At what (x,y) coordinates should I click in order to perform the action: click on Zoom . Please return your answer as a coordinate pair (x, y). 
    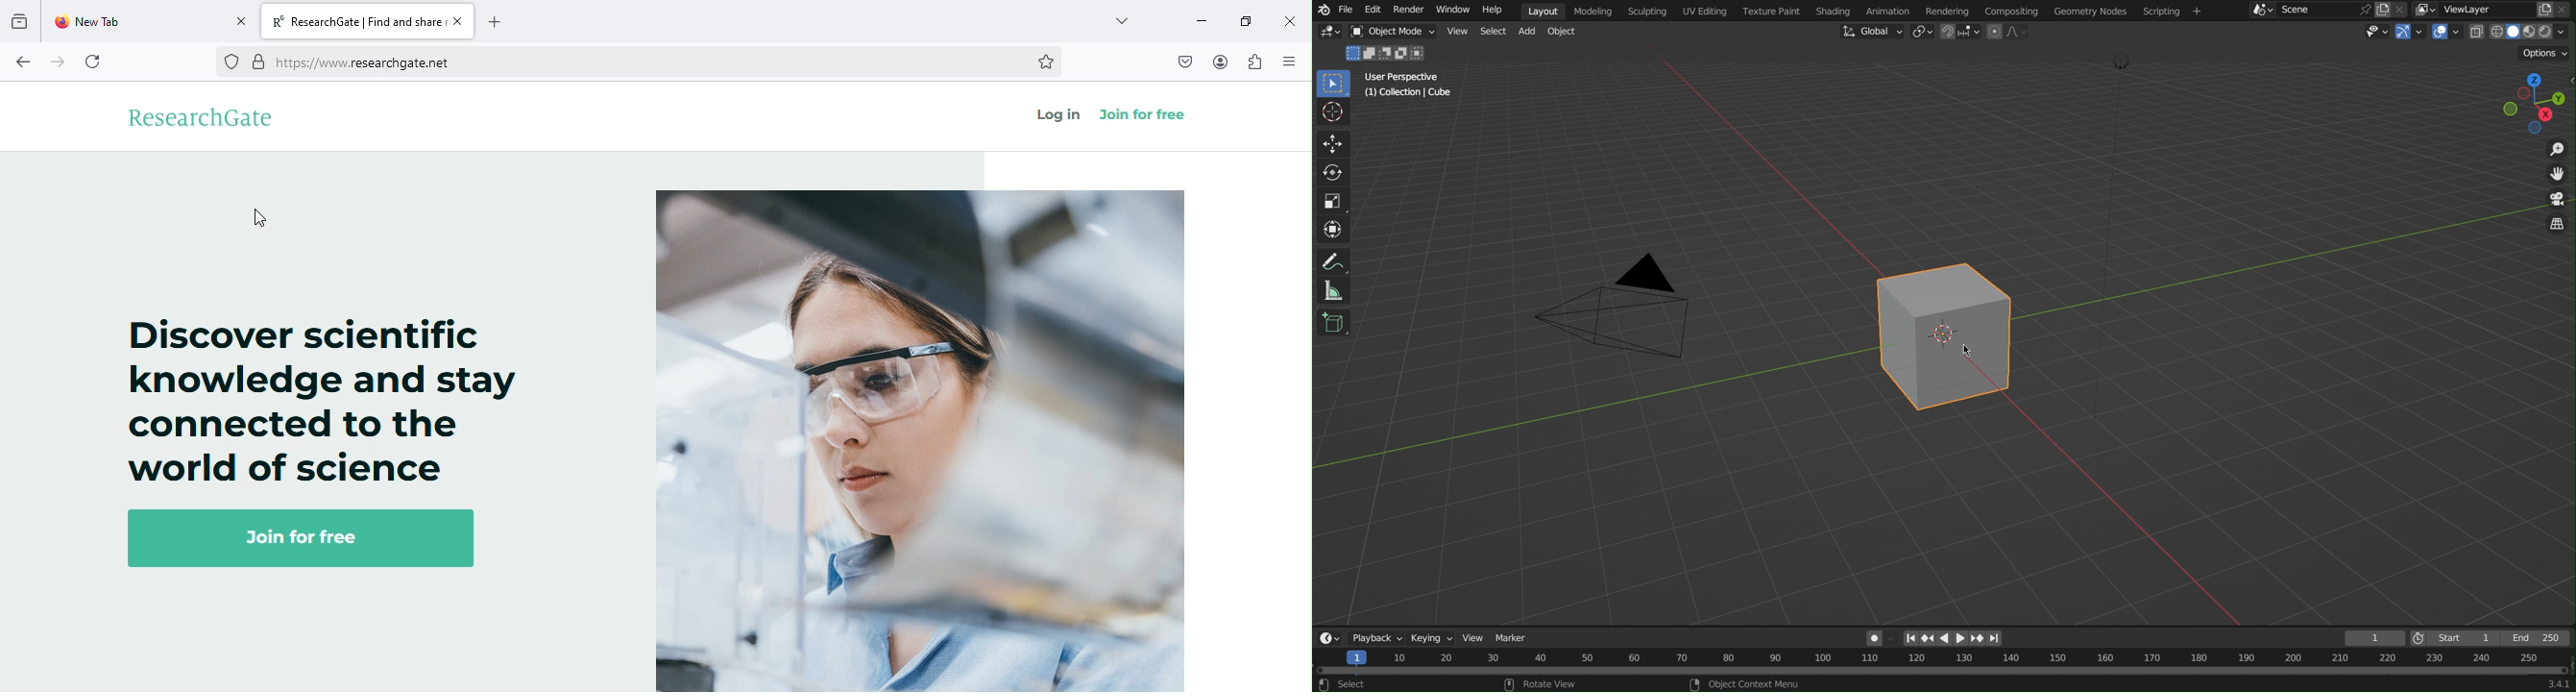
    Looking at the image, I should click on (2559, 149).